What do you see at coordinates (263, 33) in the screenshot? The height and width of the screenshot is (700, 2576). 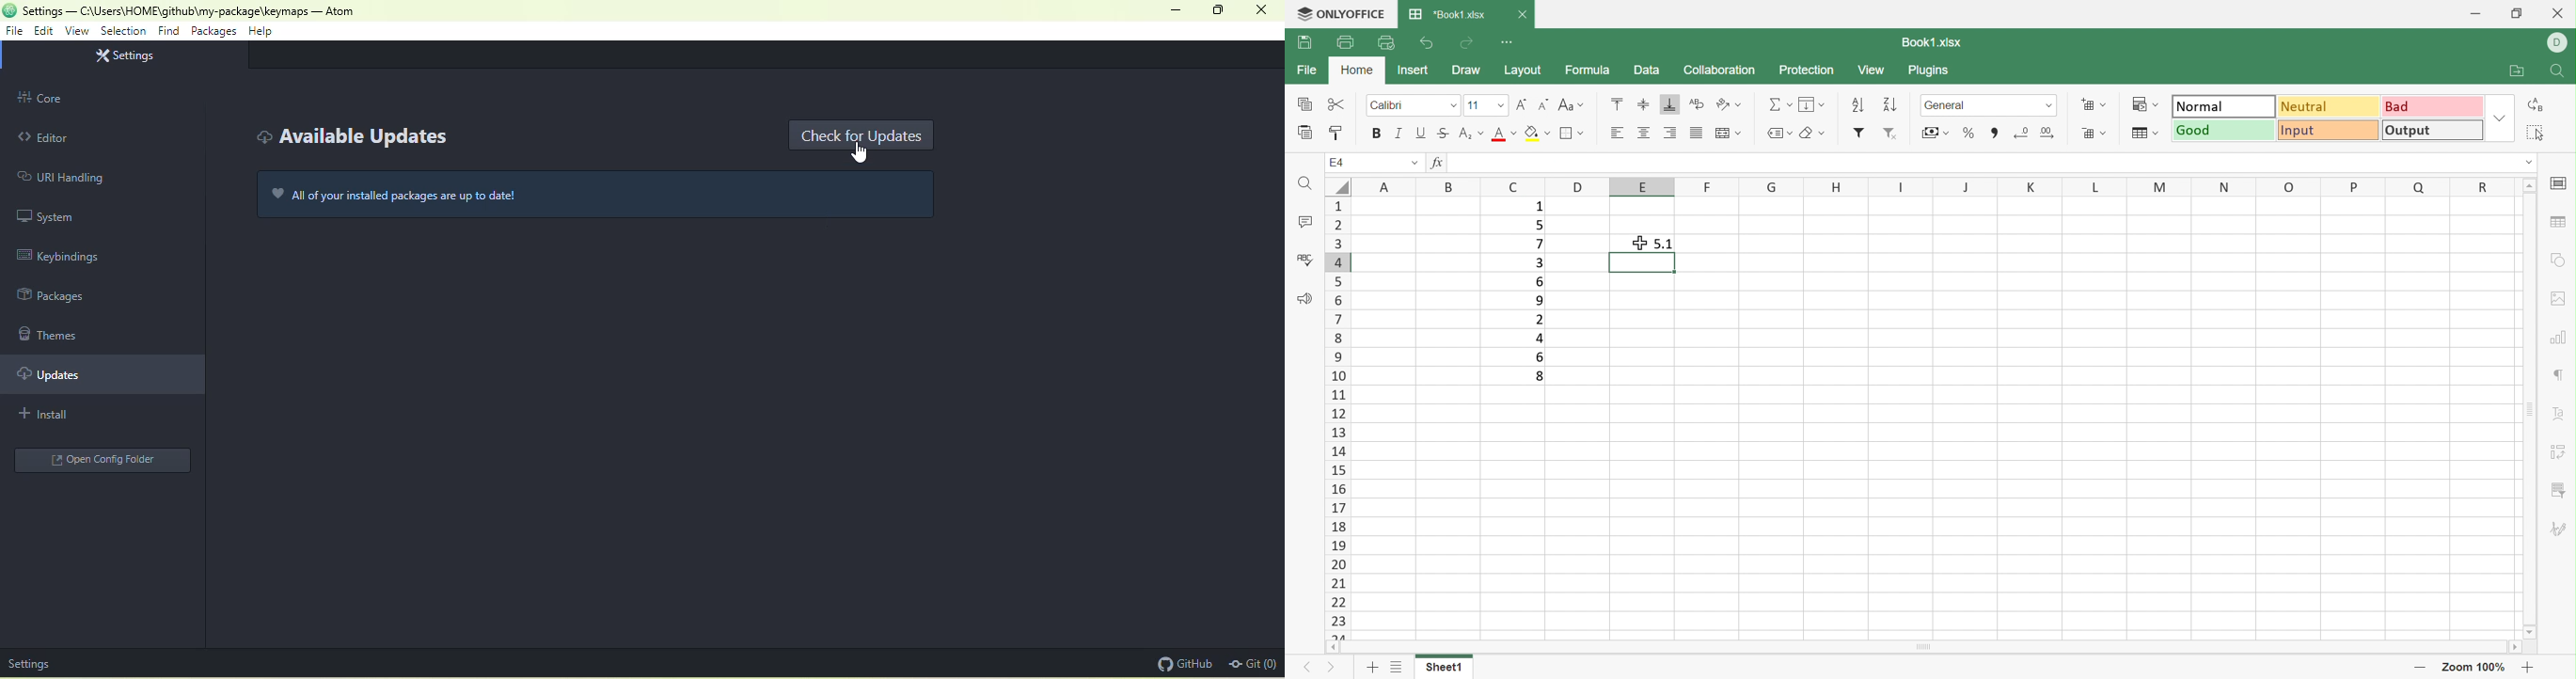 I see `help` at bounding box center [263, 33].